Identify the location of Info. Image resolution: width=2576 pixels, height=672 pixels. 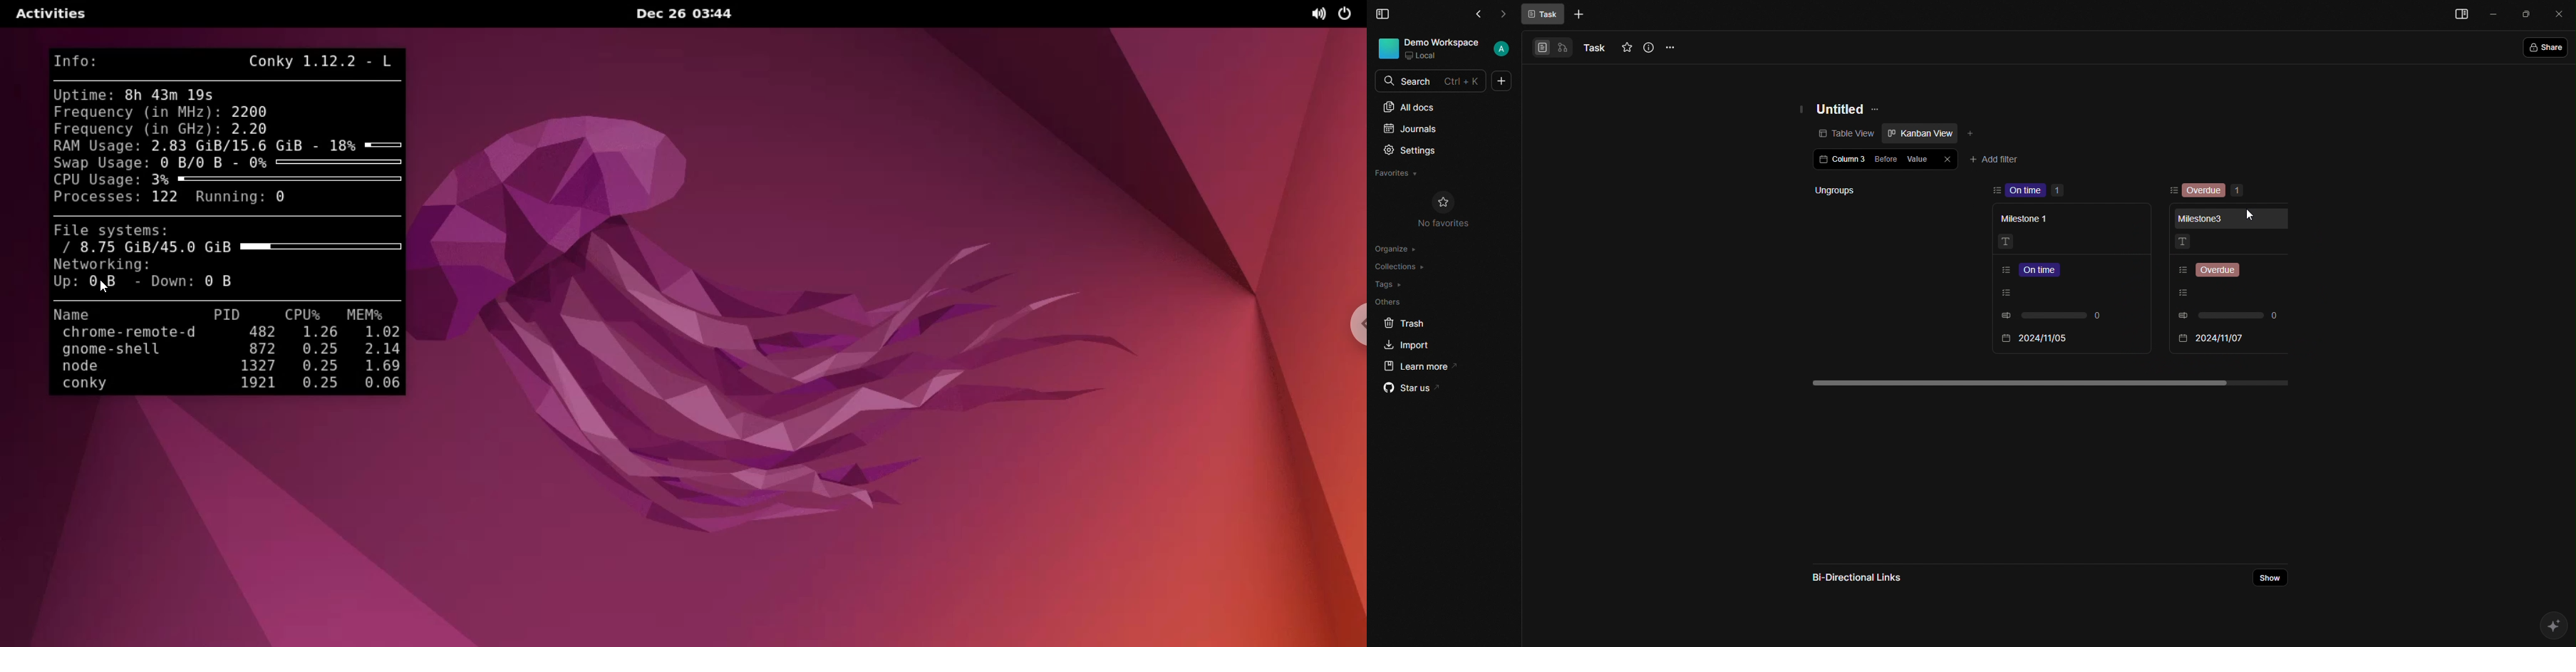
(1647, 47).